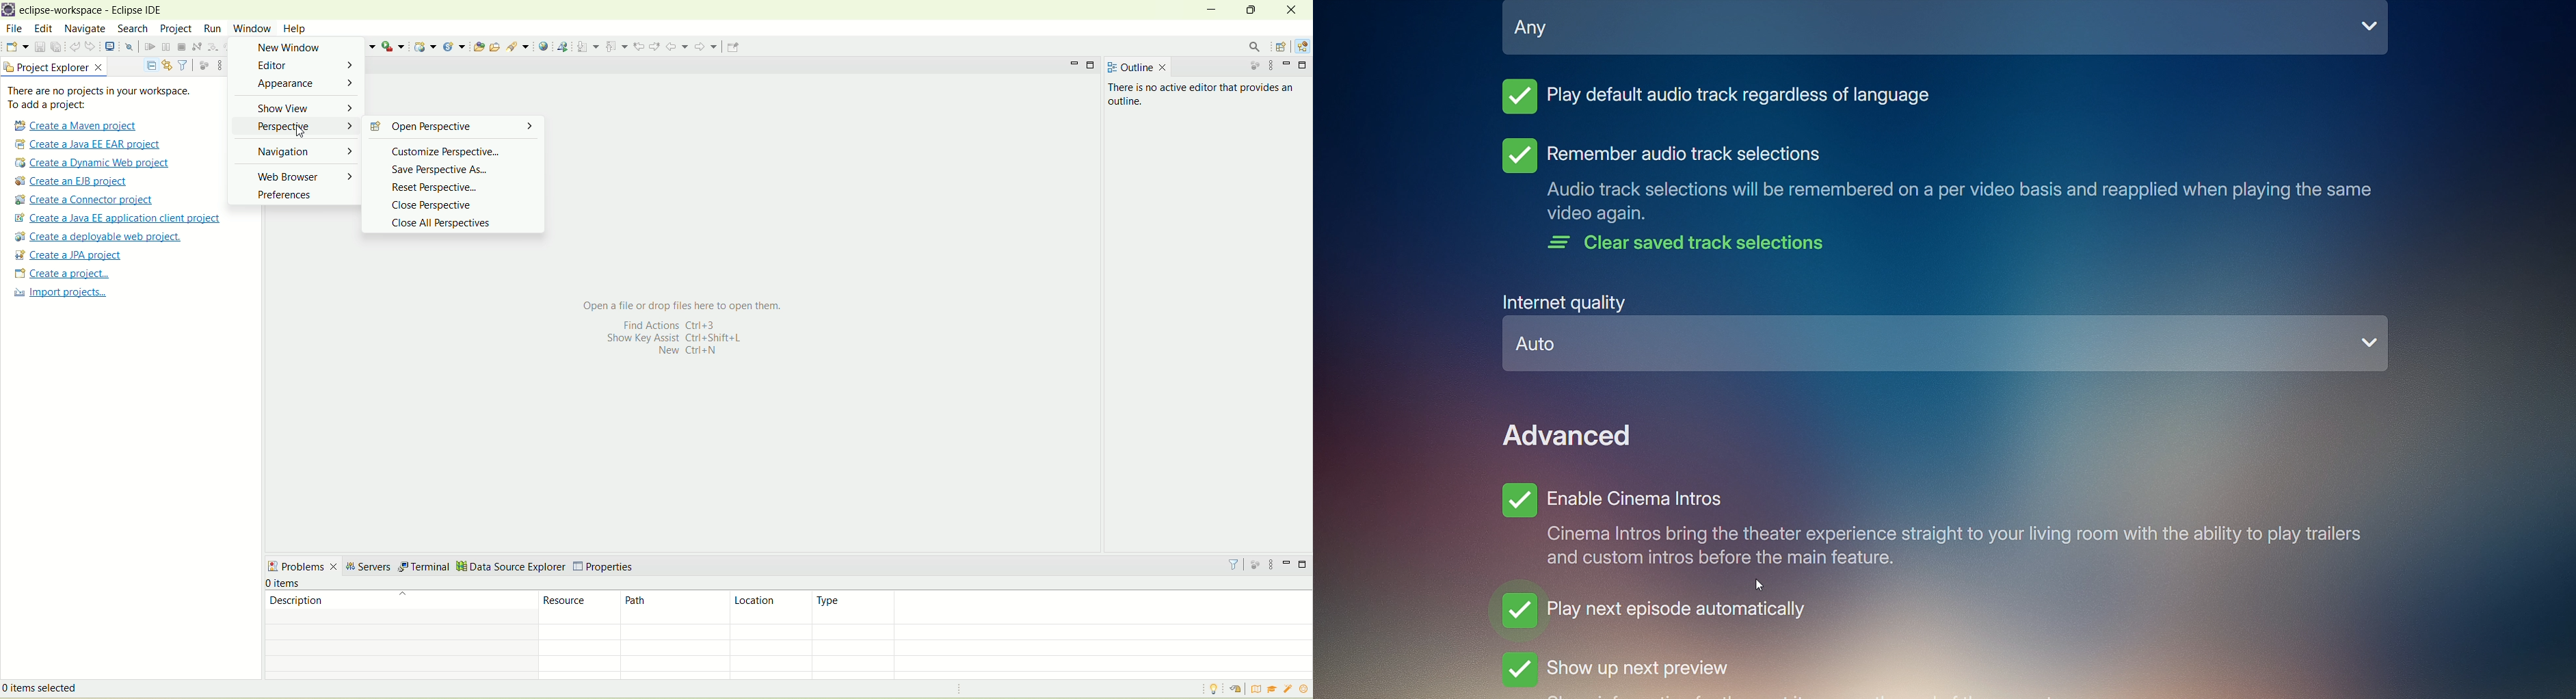 The image size is (2576, 700). What do you see at coordinates (688, 304) in the screenshot?
I see `Open a file or drop files here to open them.` at bounding box center [688, 304].